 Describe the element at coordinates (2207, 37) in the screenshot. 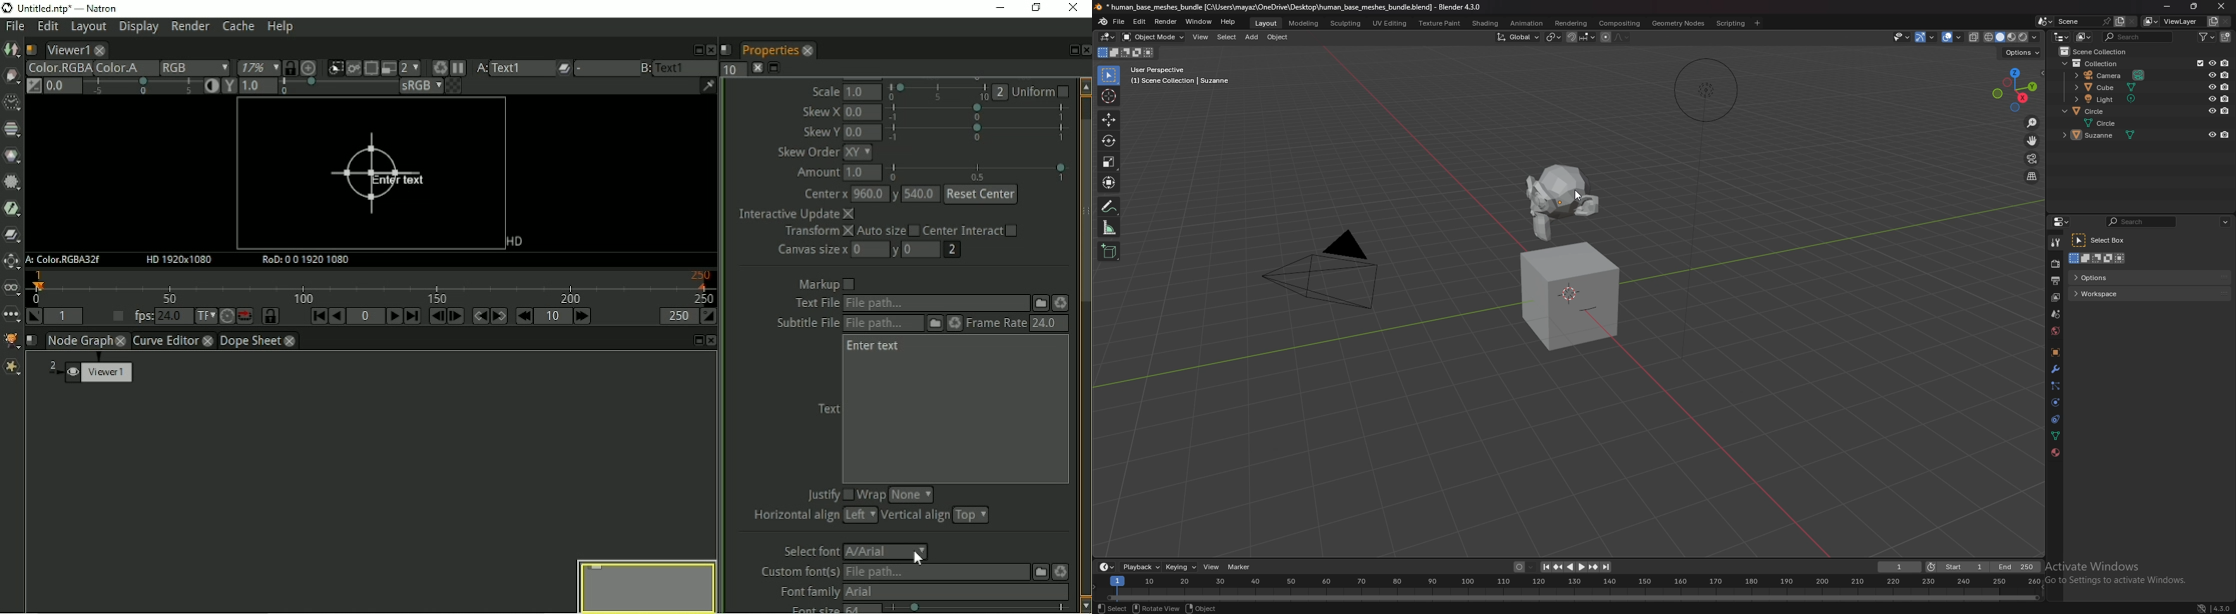

I see `filter` at that location.